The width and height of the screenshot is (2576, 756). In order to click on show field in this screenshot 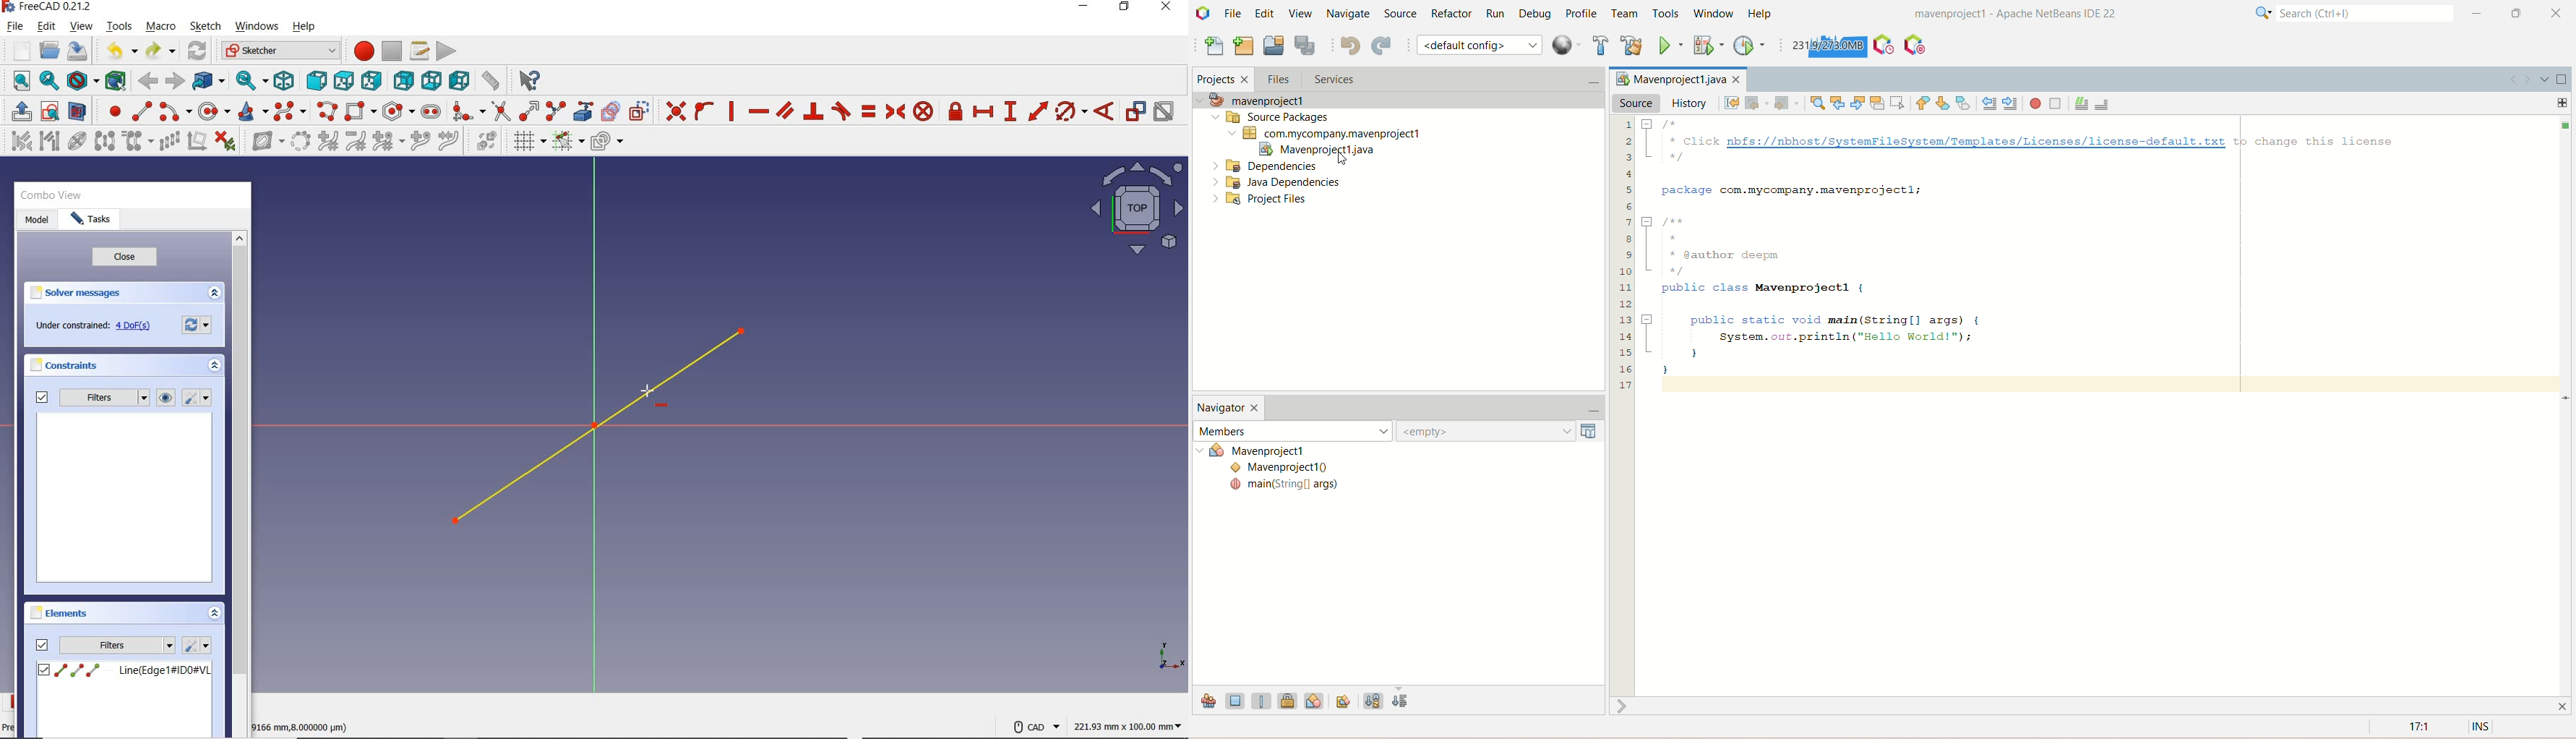, I will do `click(1235, 700)`.